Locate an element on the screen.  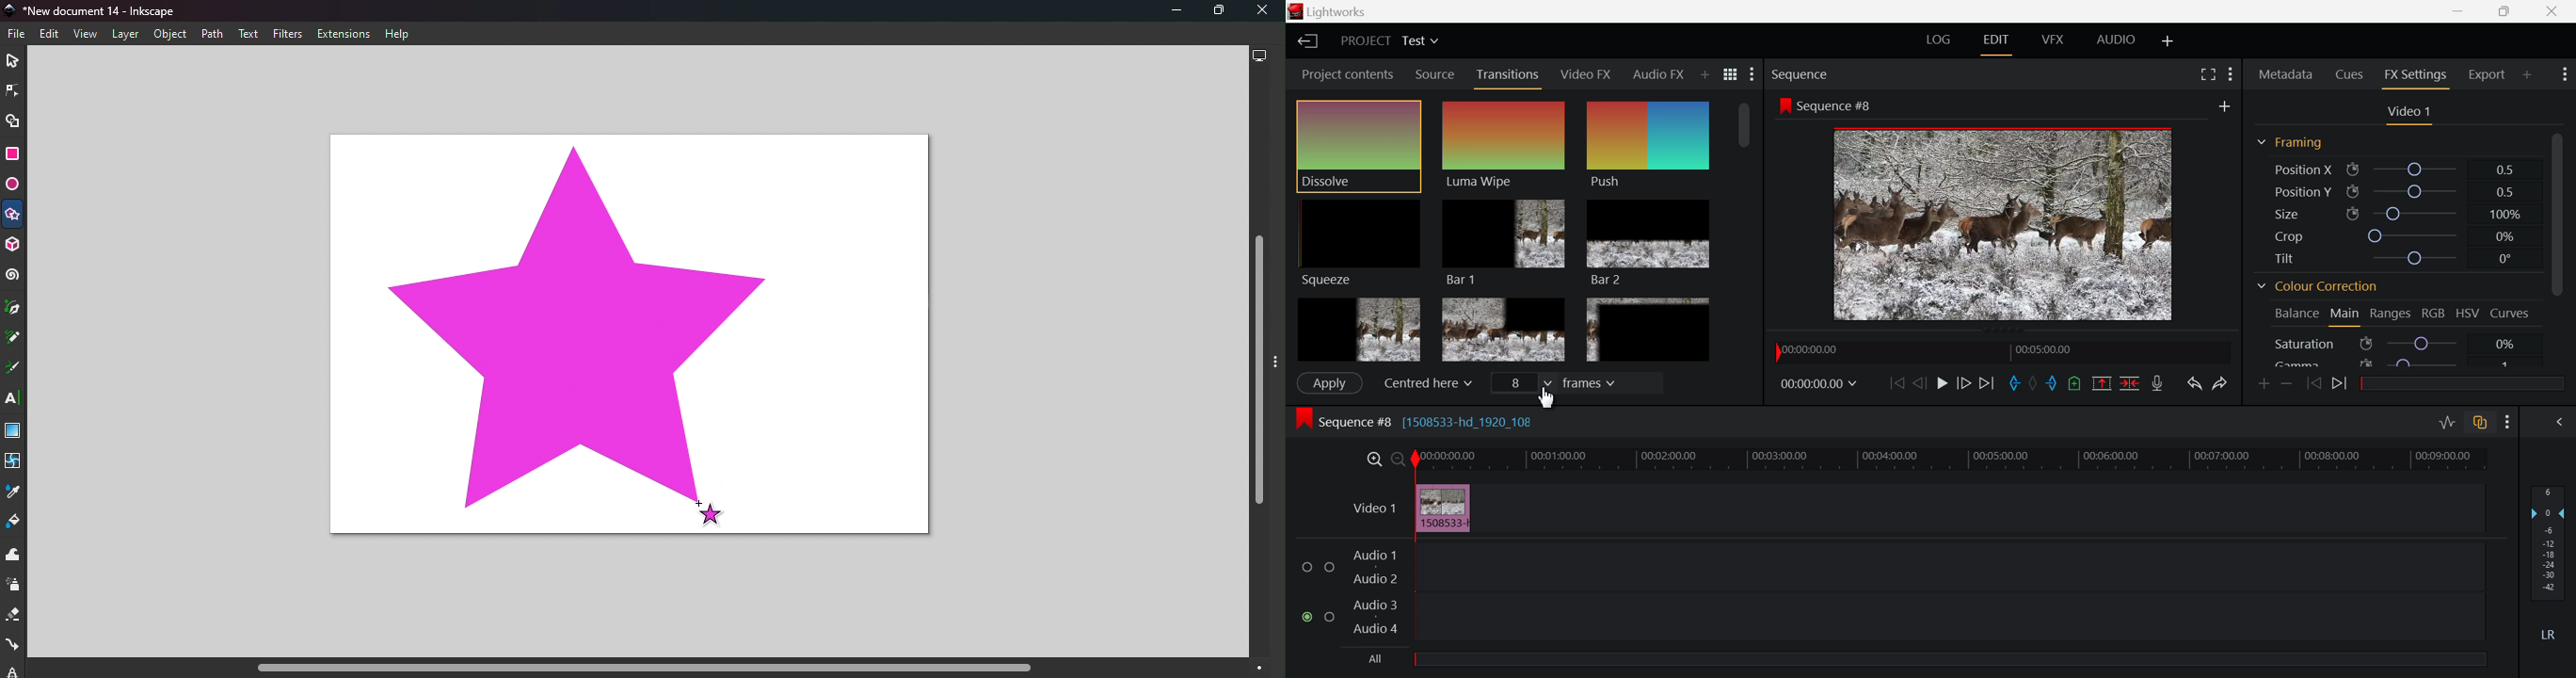
Horizontal scroll bar is located at coordinates (636, 669).